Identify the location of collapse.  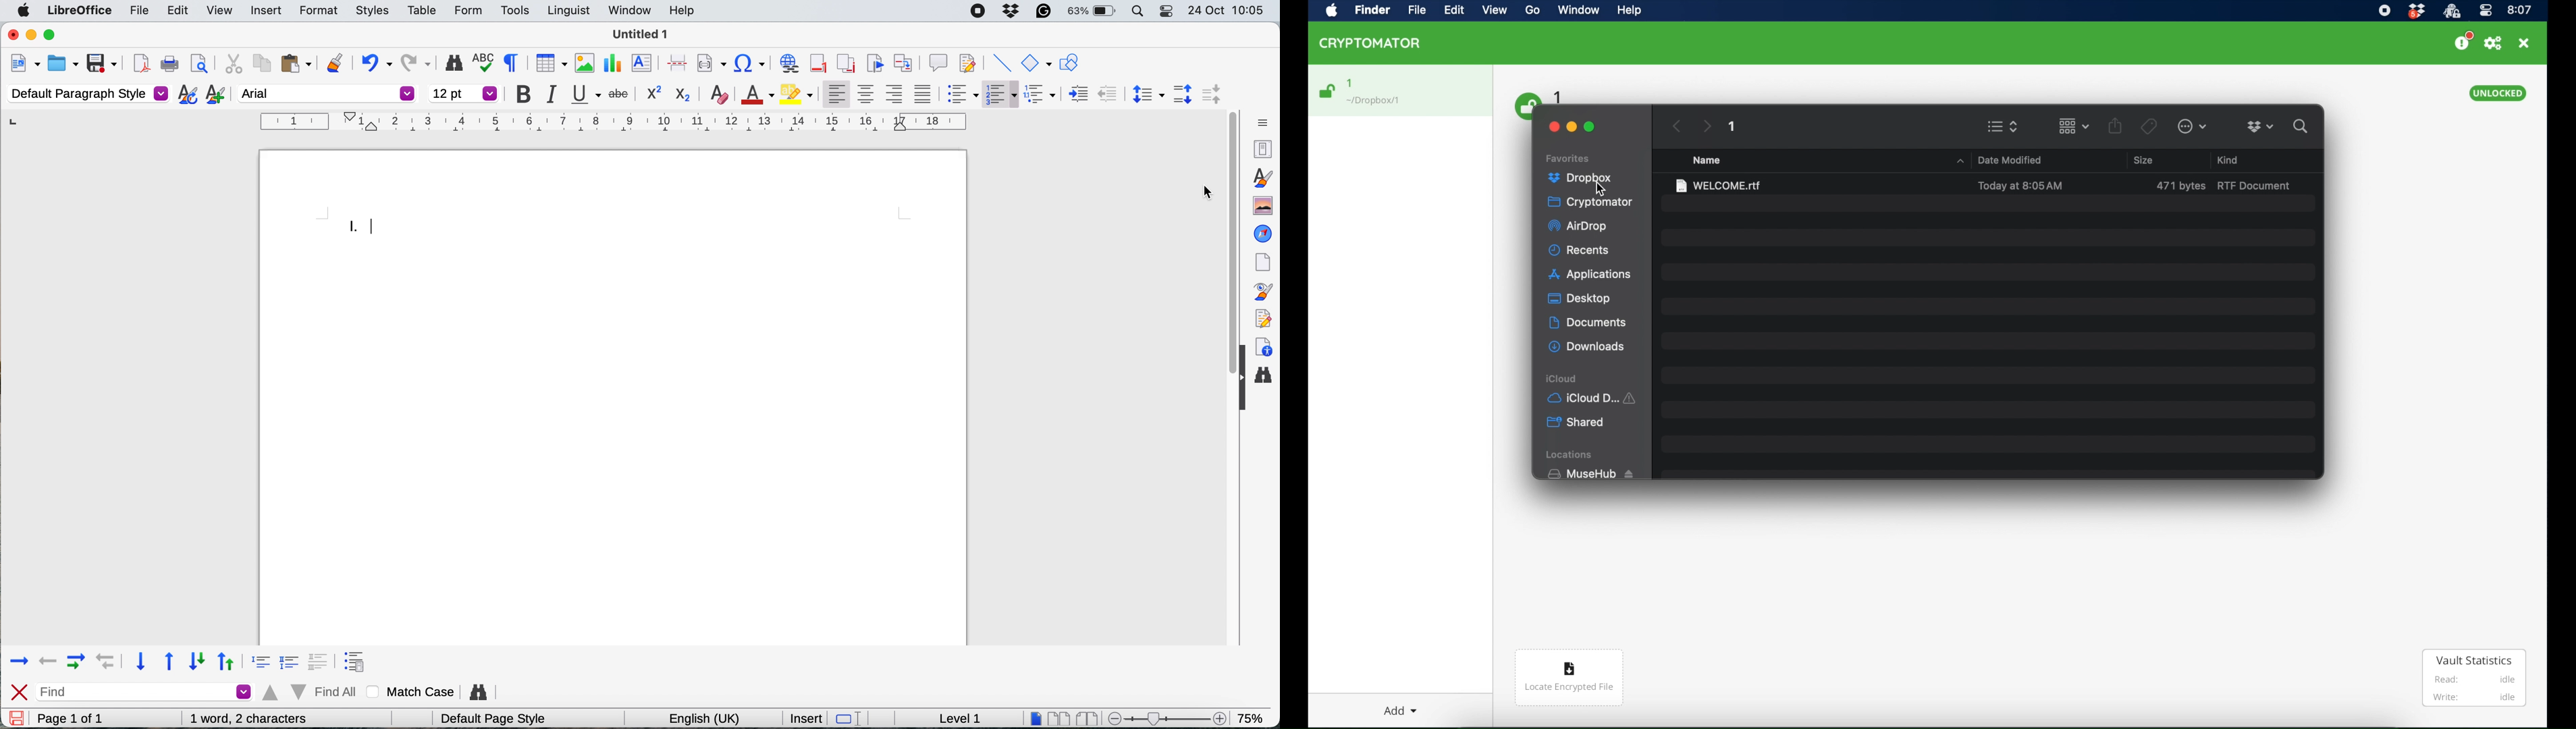
(1241, 395).